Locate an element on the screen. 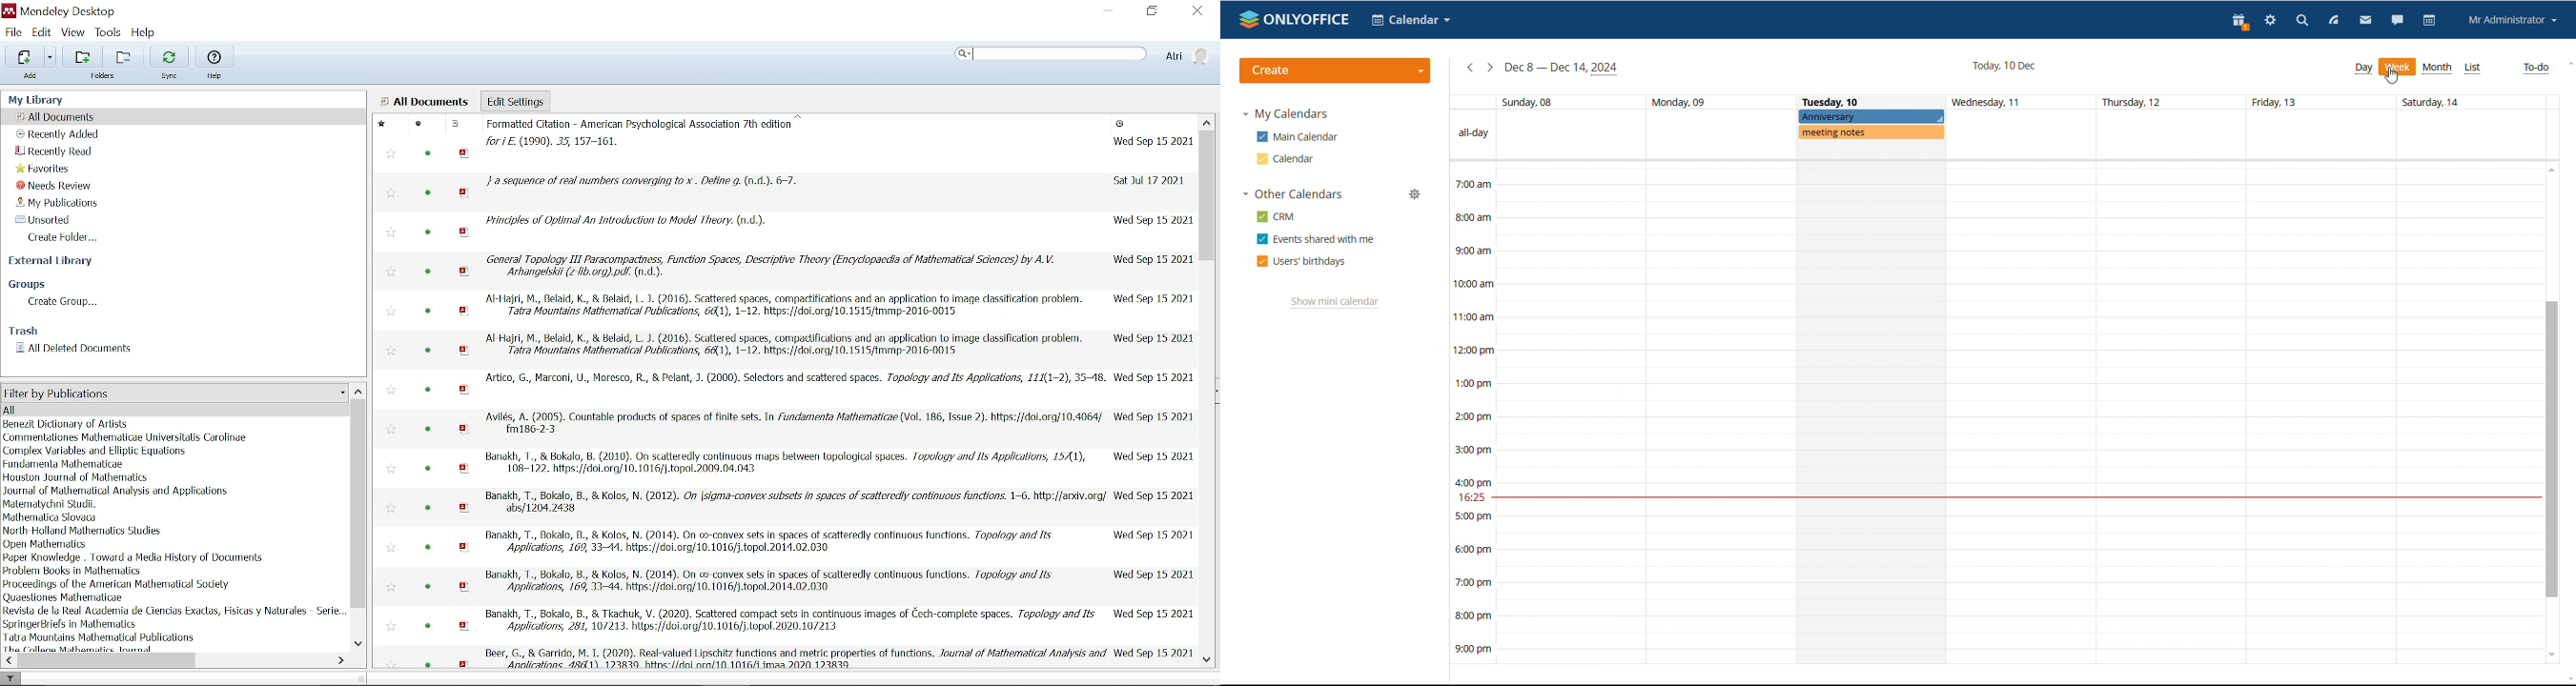 Image resolution: width=2576 pixels, height=700 pixels. All is located at coordinates (155, 409).